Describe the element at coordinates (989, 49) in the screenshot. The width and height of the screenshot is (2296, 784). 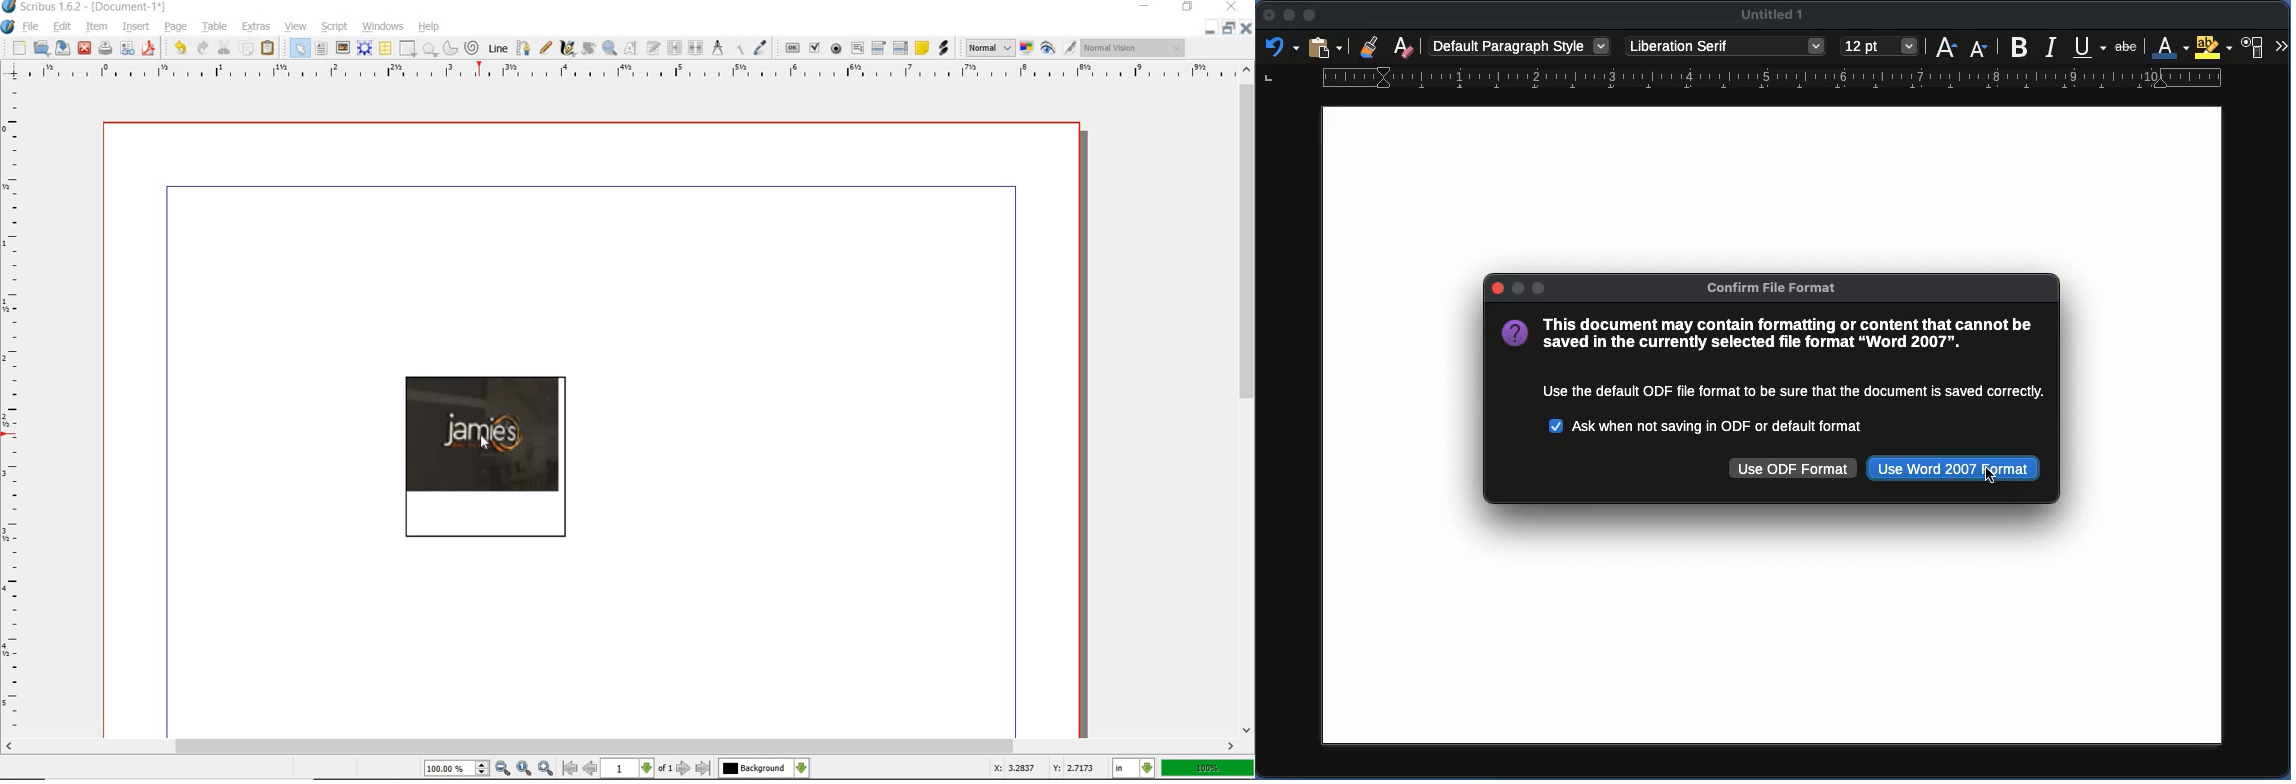
I see `select image preview mode` at that location.